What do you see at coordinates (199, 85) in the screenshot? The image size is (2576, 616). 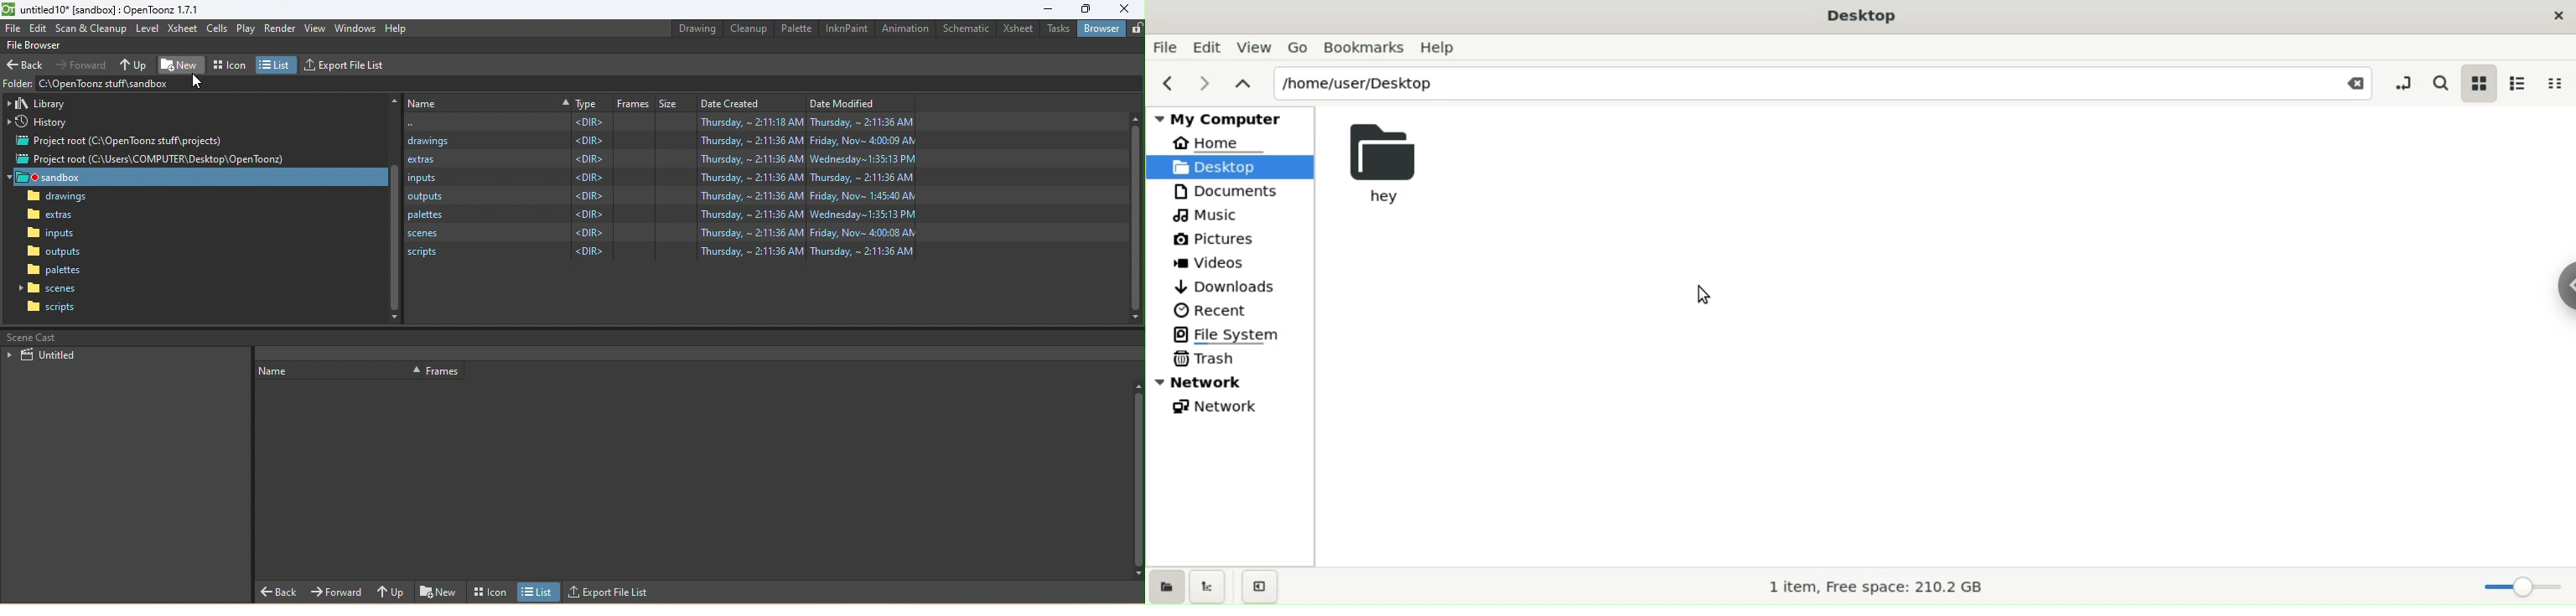 I see `cursor` at bounding box center [199, 85].